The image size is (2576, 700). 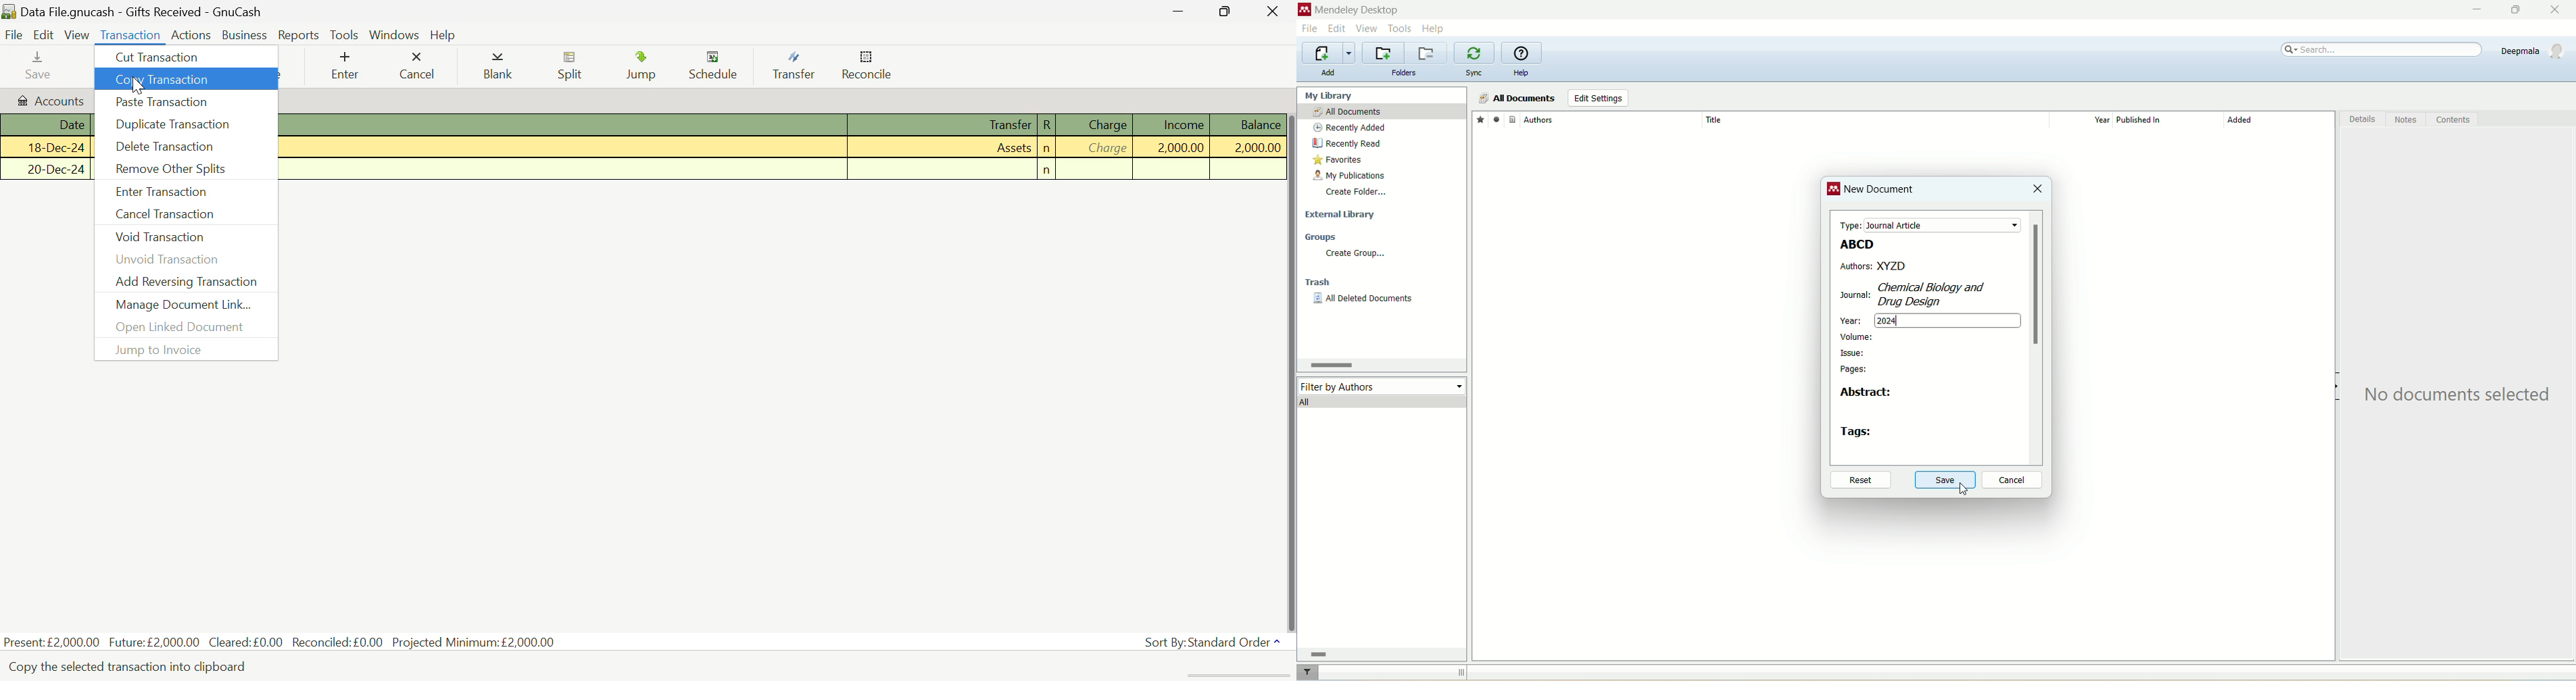 I want to click on Jump, so click(x=646, y=66).